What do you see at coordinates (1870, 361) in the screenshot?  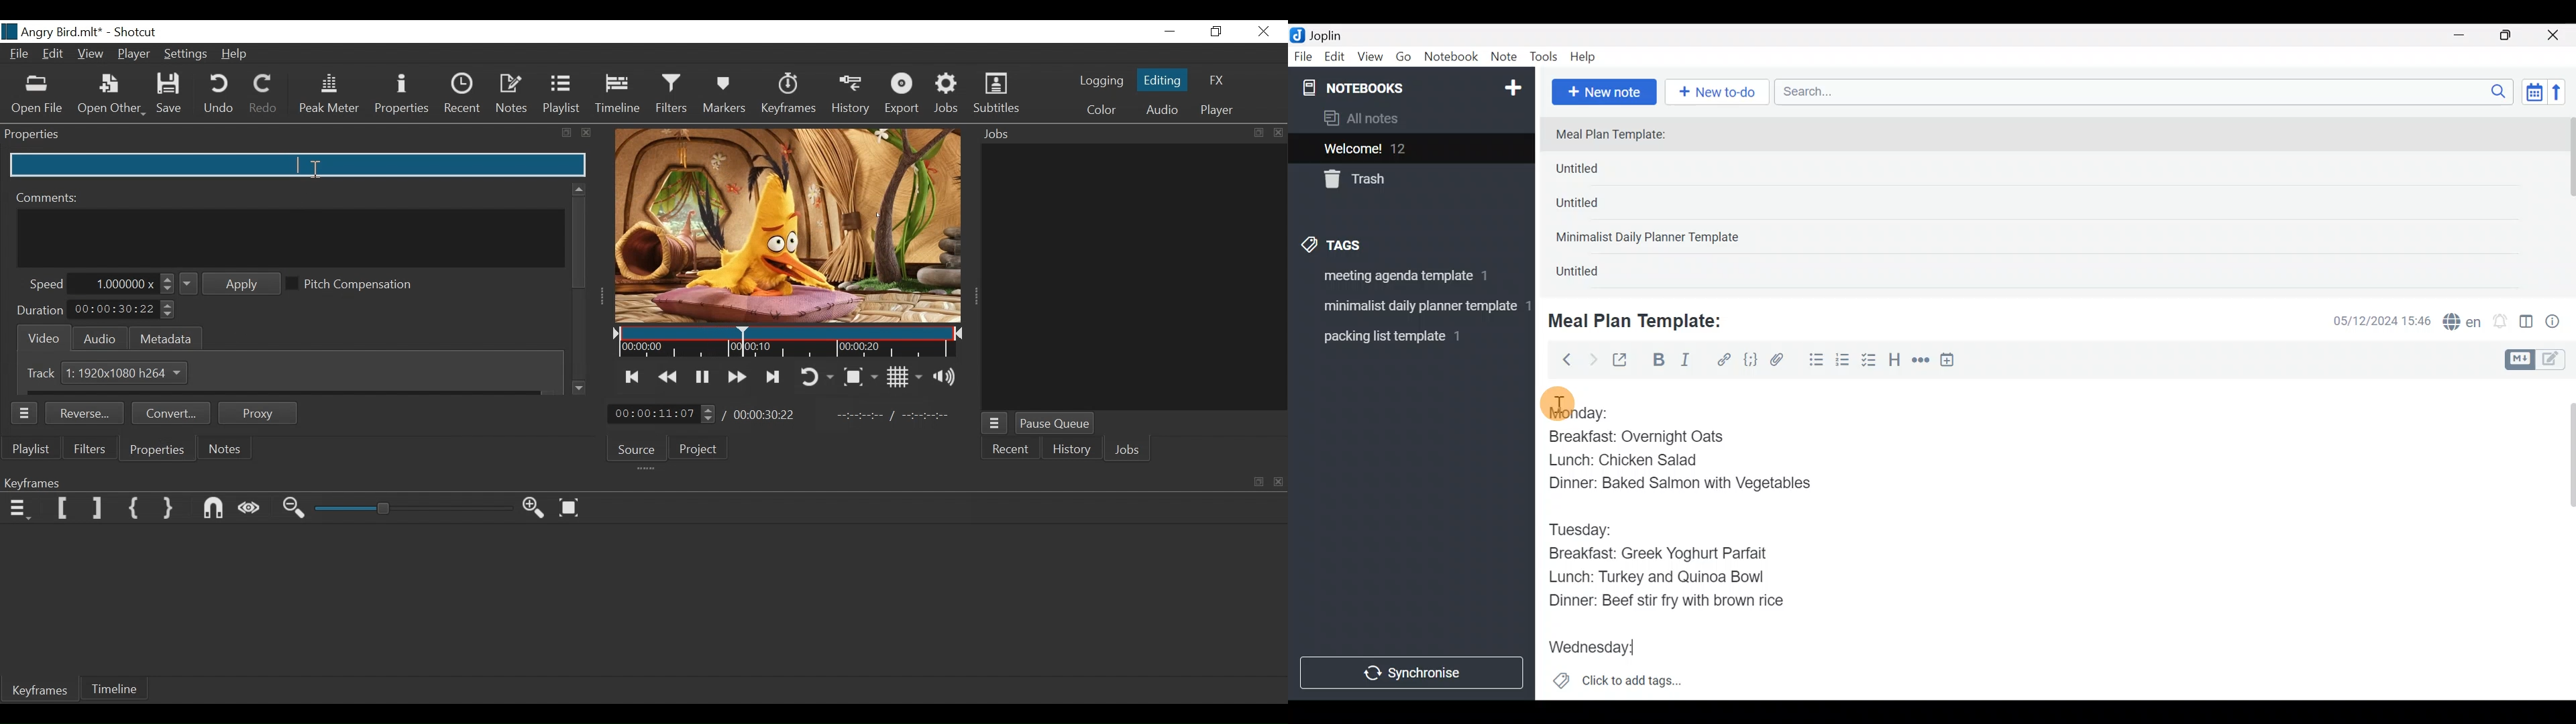 I see `Checkbox` at bounding box center [1870, 361].